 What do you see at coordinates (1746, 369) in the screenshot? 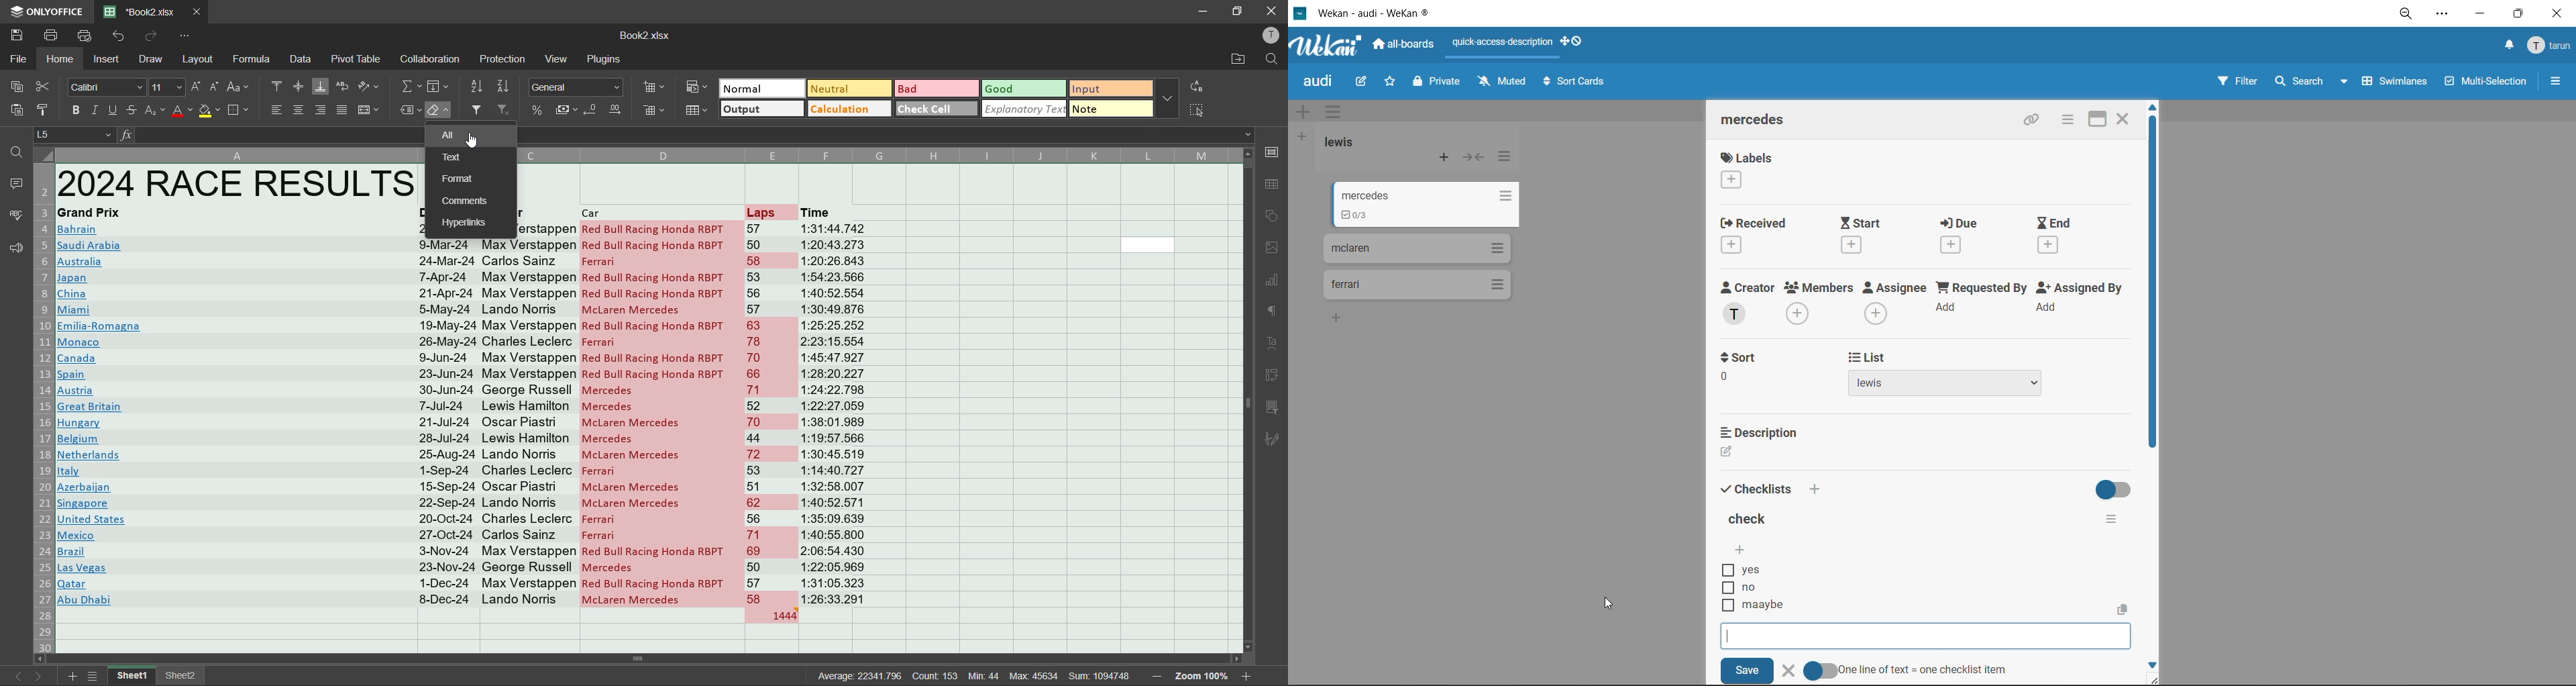
I see `sort` at bounding box center [1746, 369].